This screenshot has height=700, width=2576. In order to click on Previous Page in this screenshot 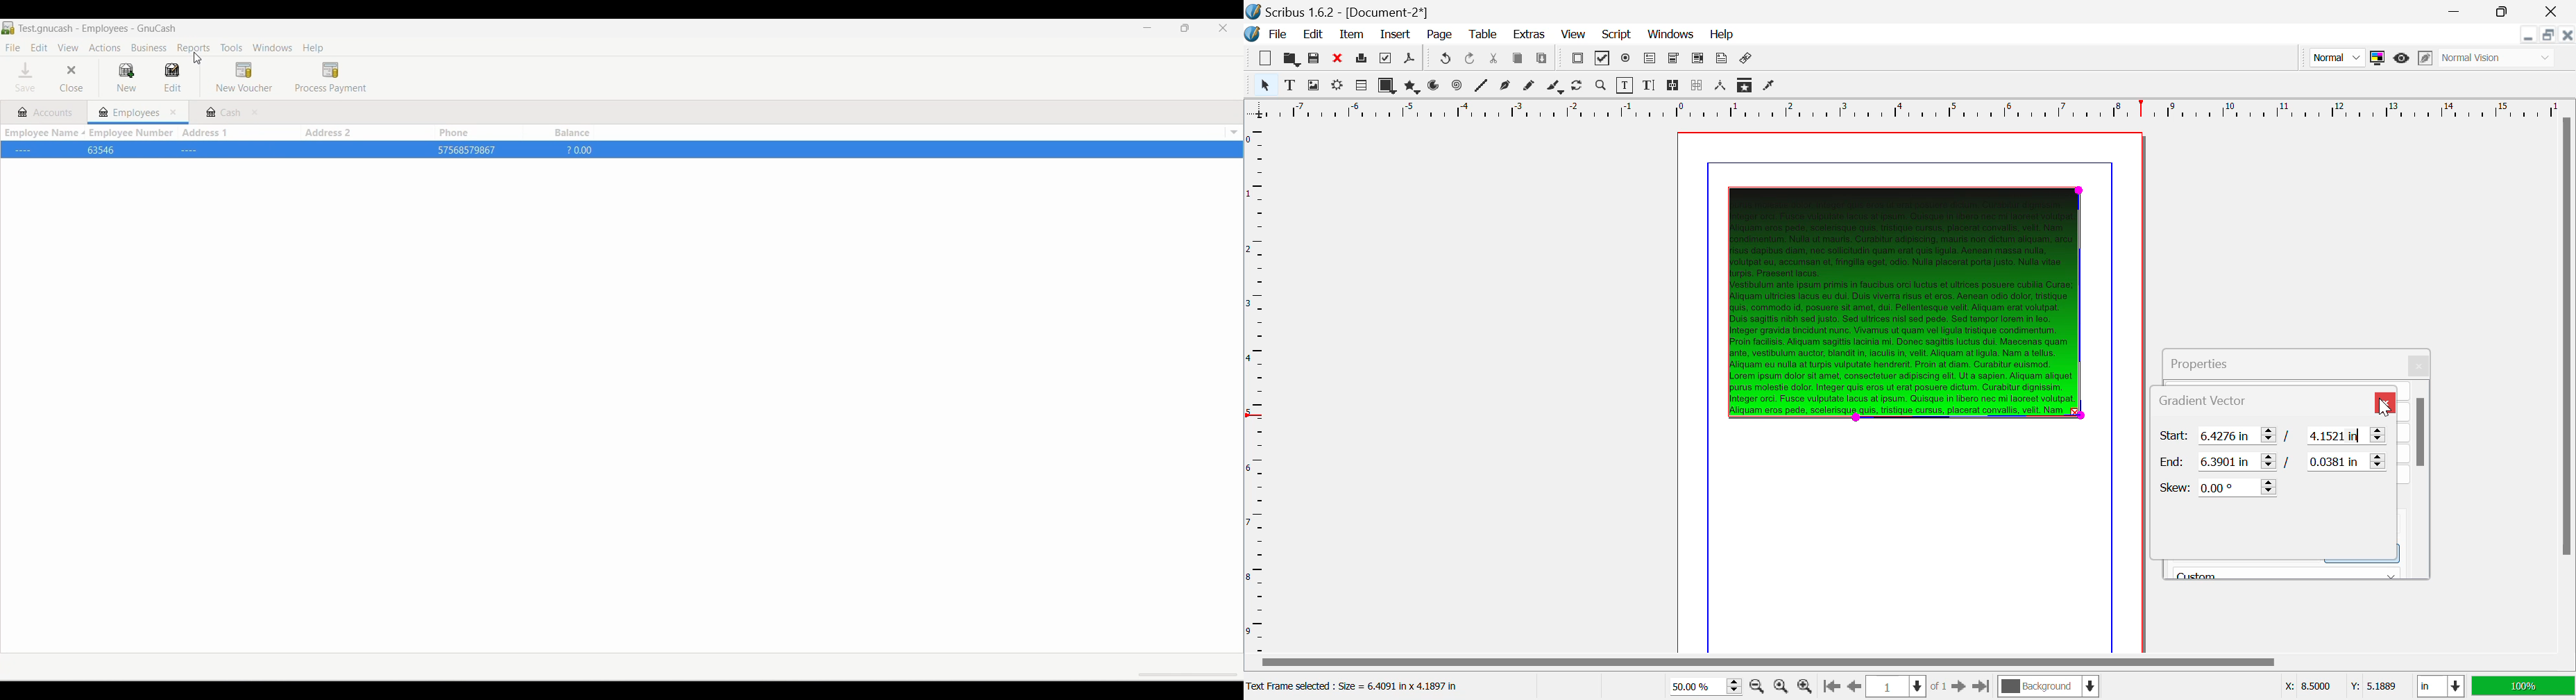, I will do `click(1853, 687)`.